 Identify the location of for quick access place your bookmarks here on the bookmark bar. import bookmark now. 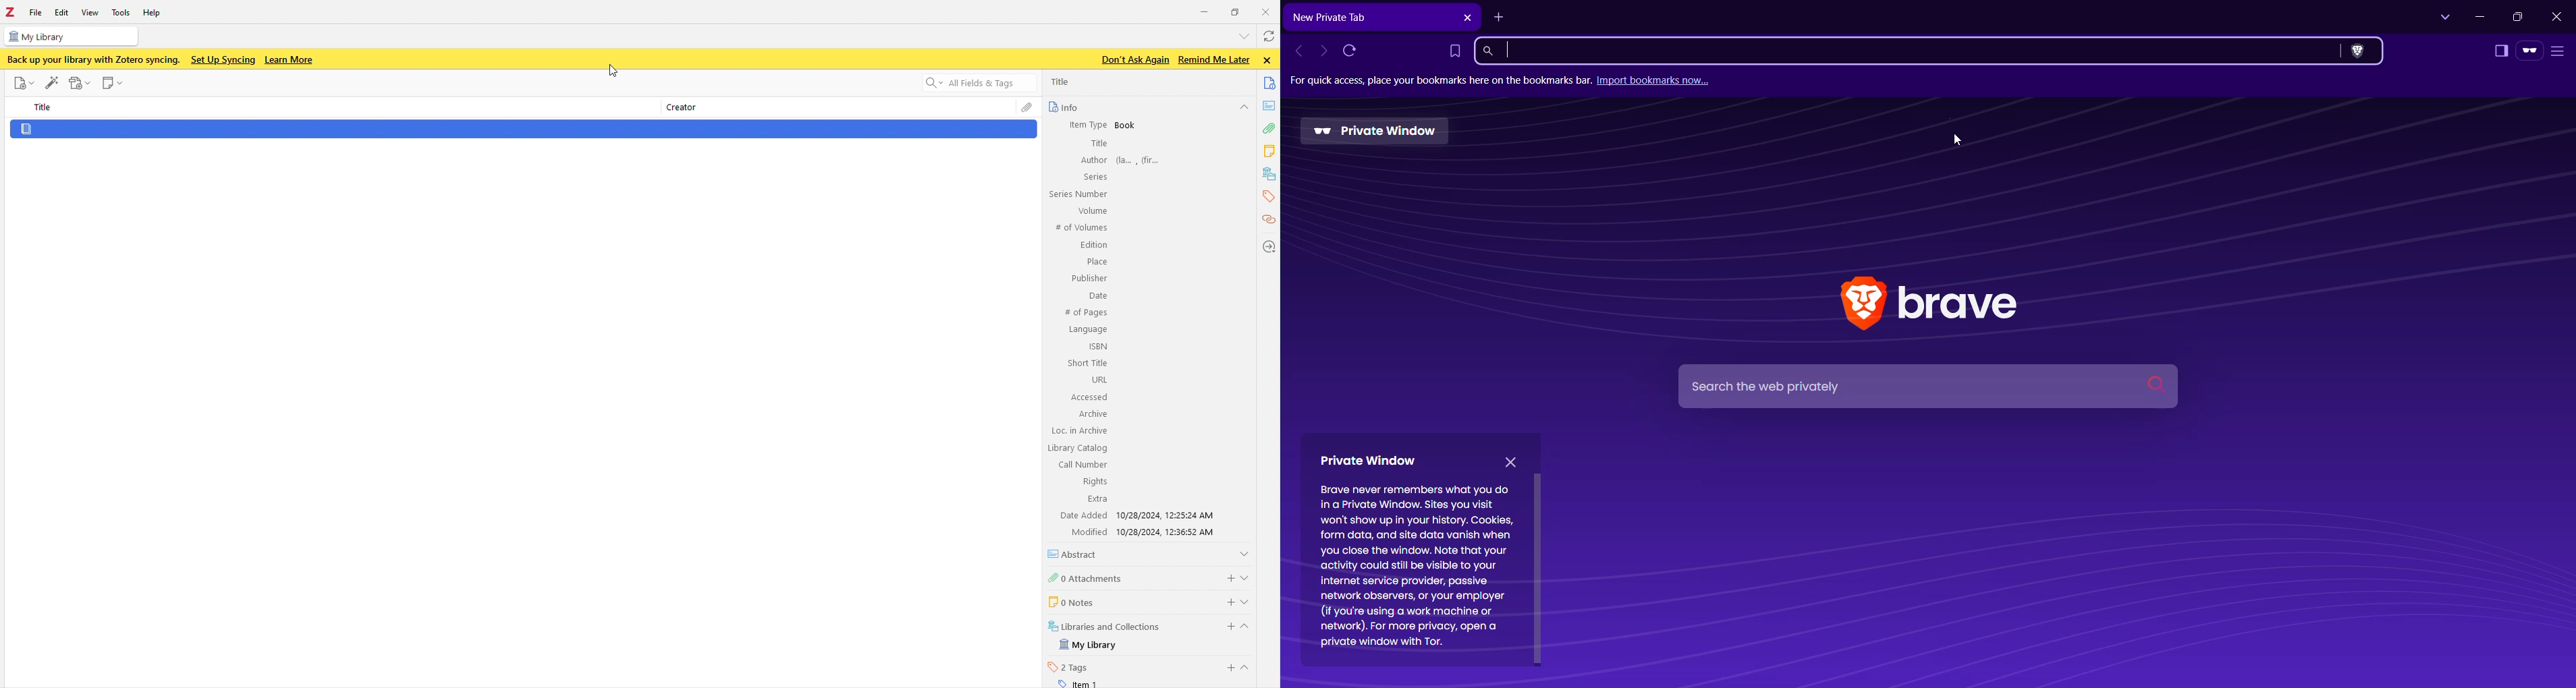
(1521, 80).